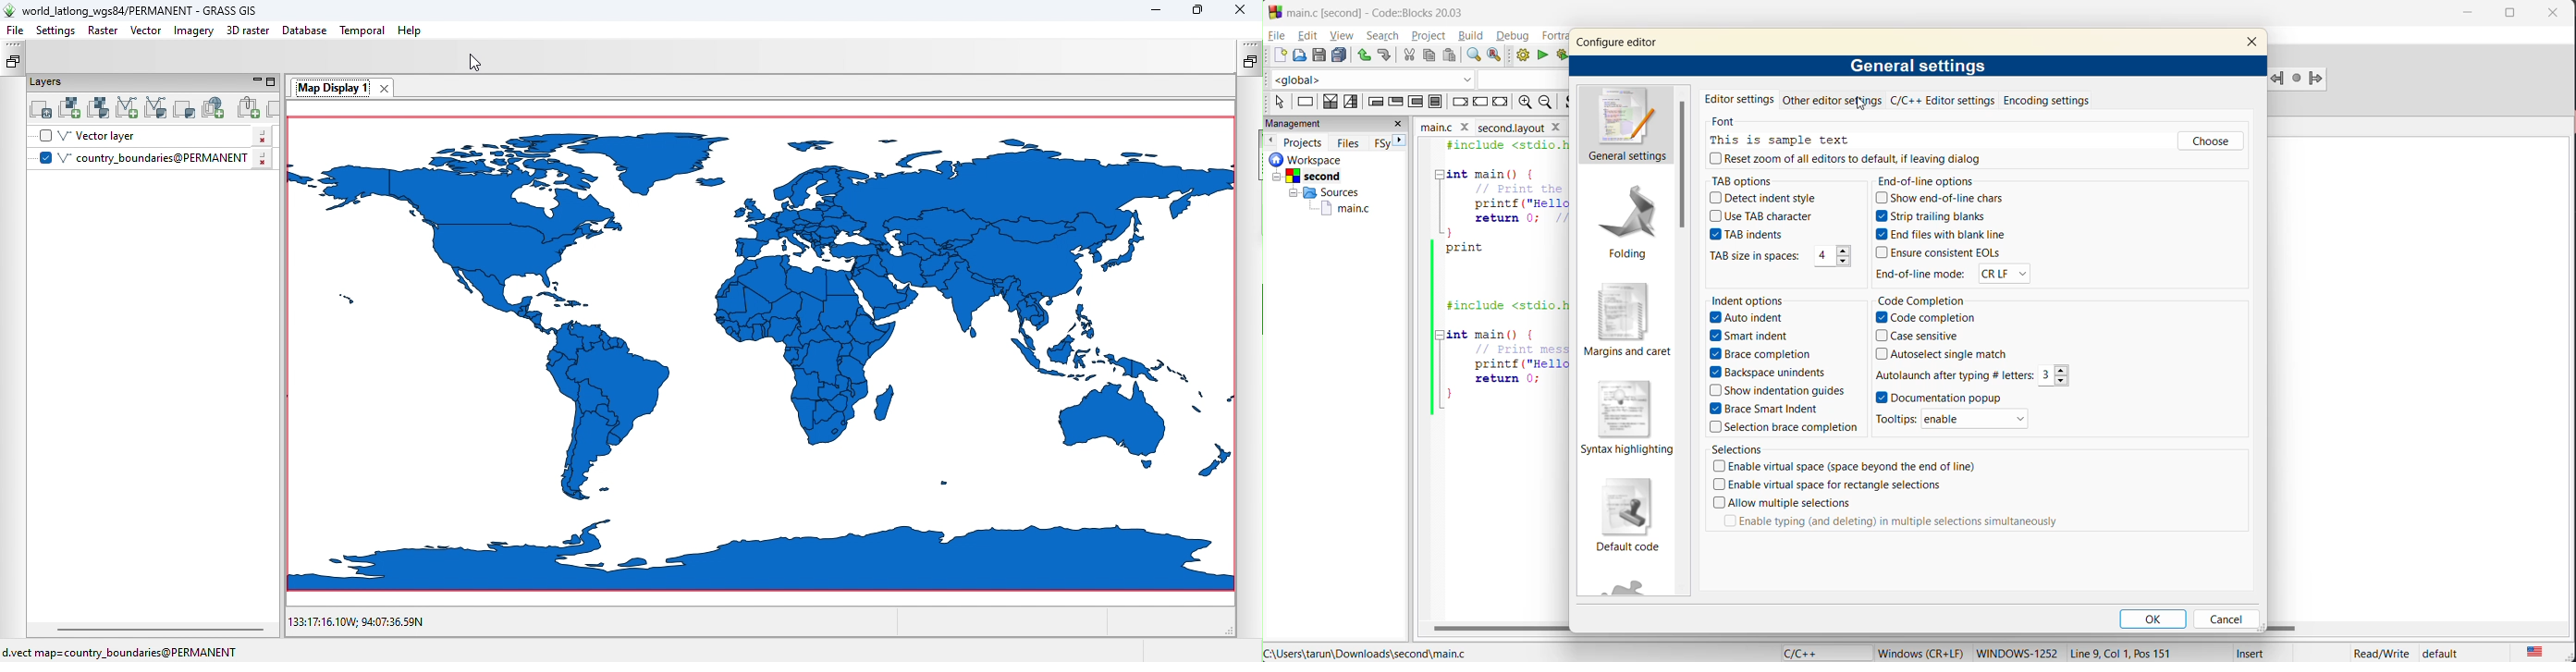 The image size is (2576, 672). What do you see at coordinates (1473, 36) in the screenshot?
I see `build` at bounding box center [1473, 36].